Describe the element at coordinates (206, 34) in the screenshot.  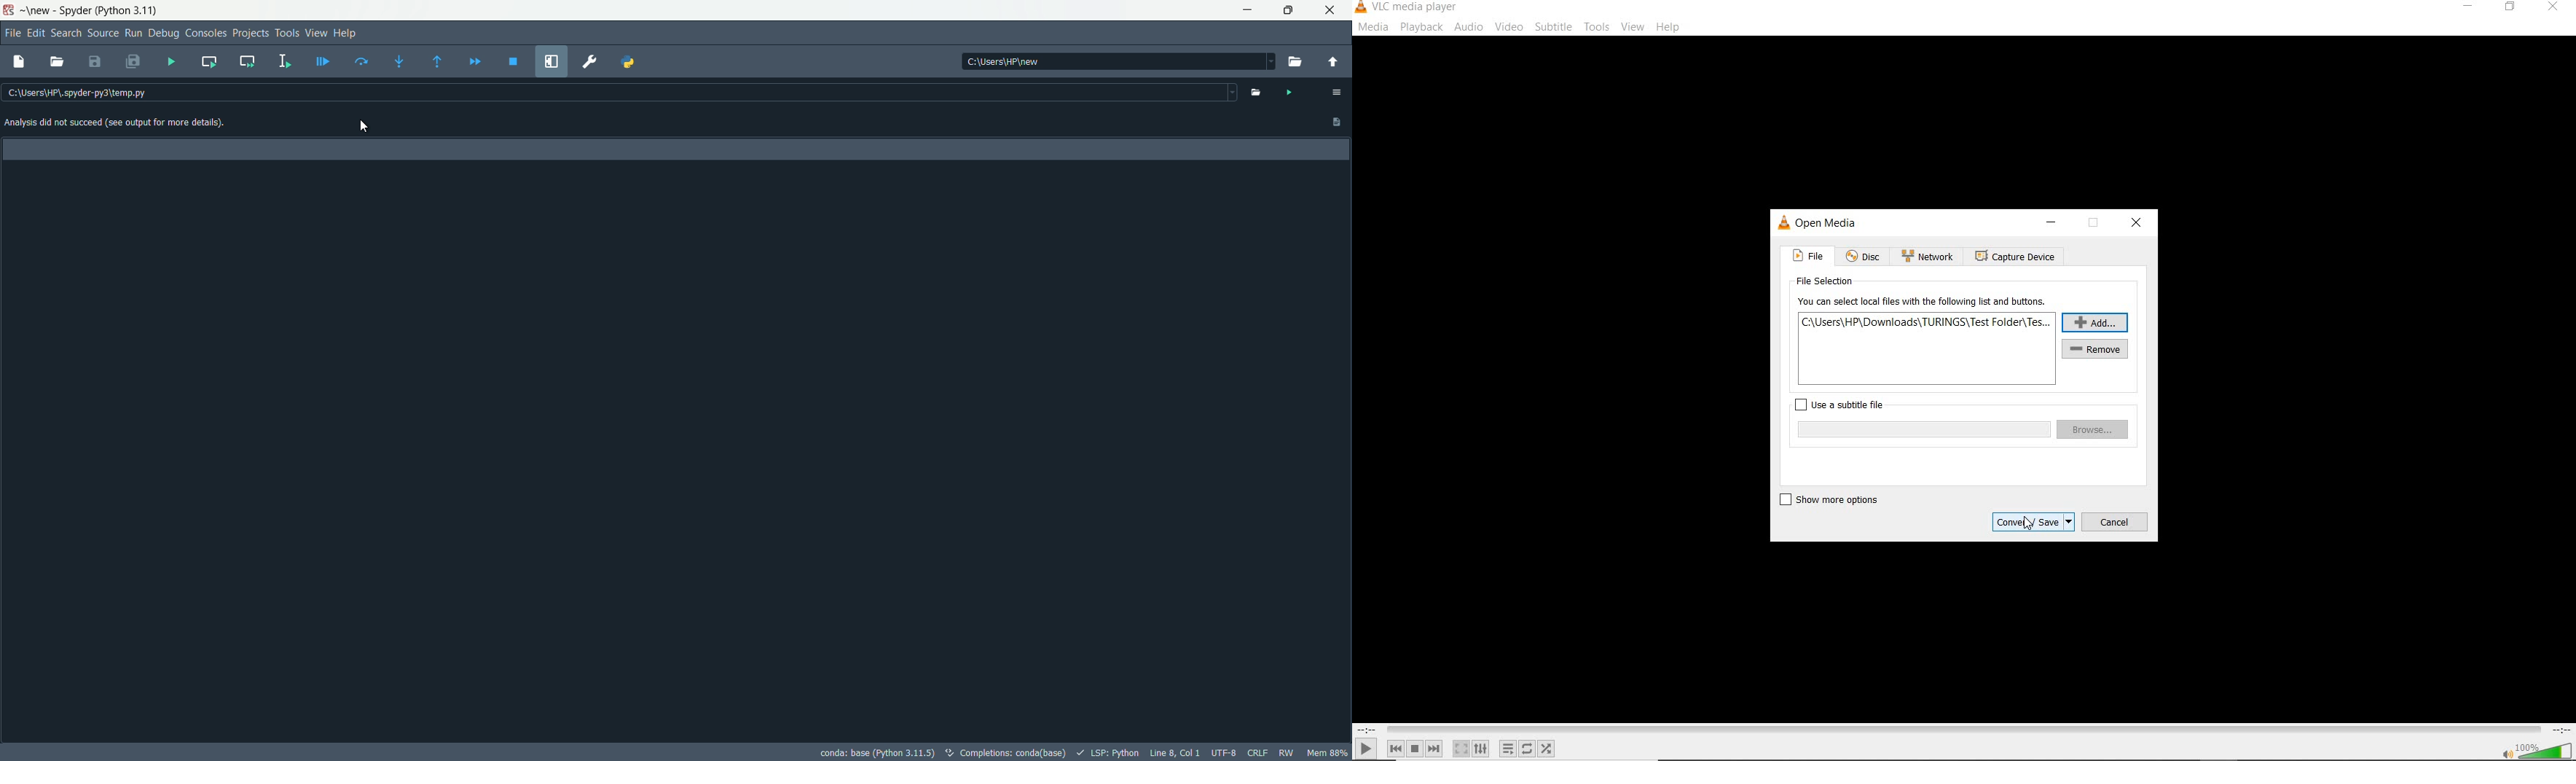
I see `consoles` at that location.